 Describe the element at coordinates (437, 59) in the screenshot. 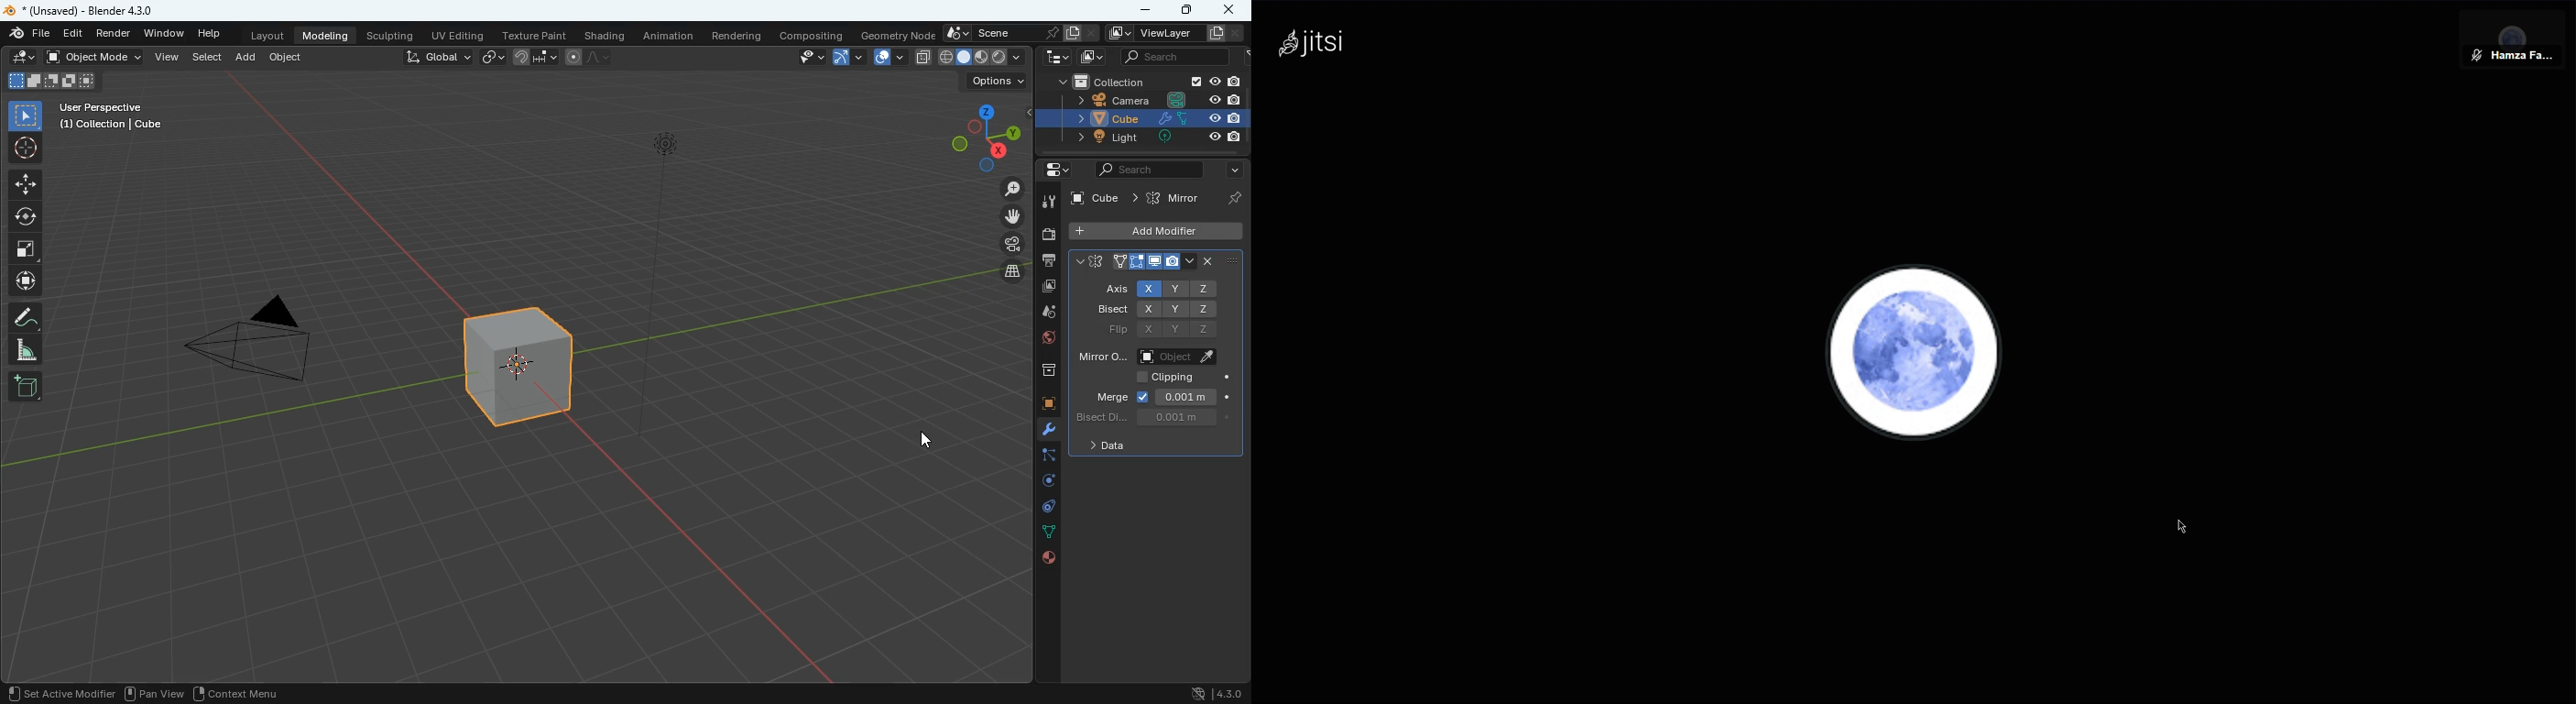

I see `global` at that location.